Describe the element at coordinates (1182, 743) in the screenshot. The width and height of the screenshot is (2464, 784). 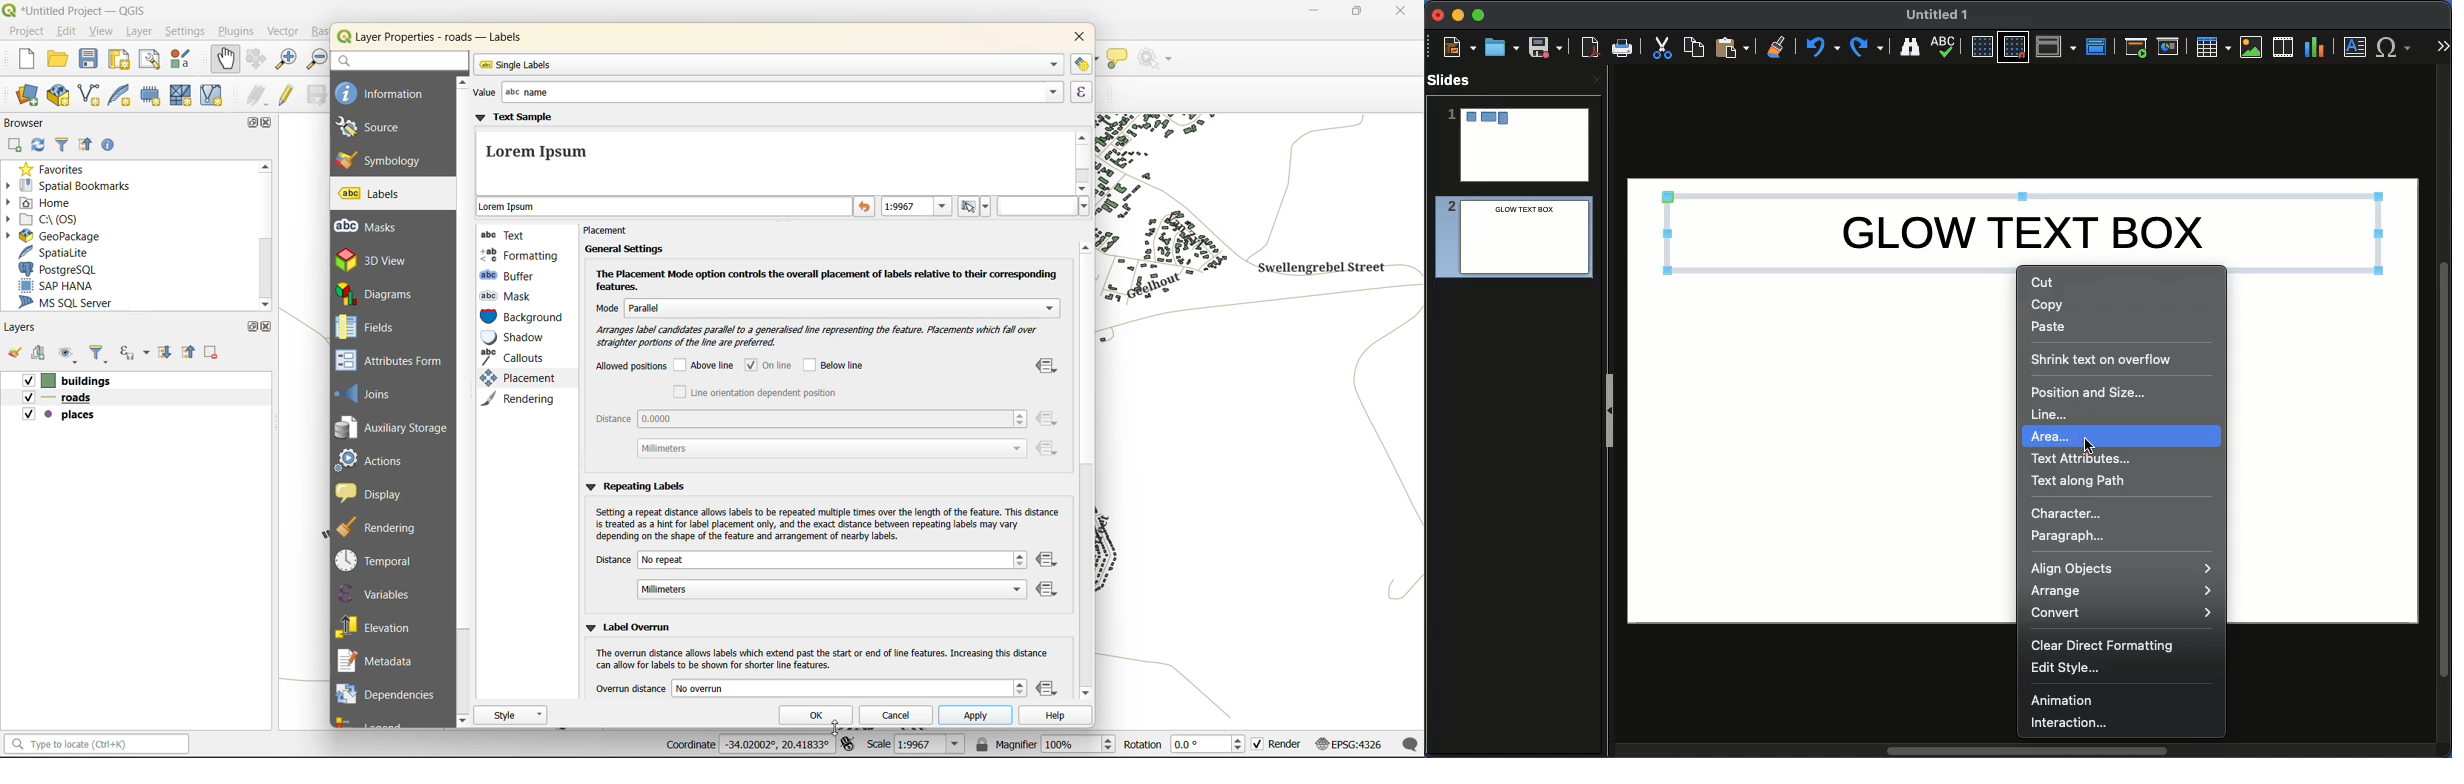
I see `rotation` at that location.